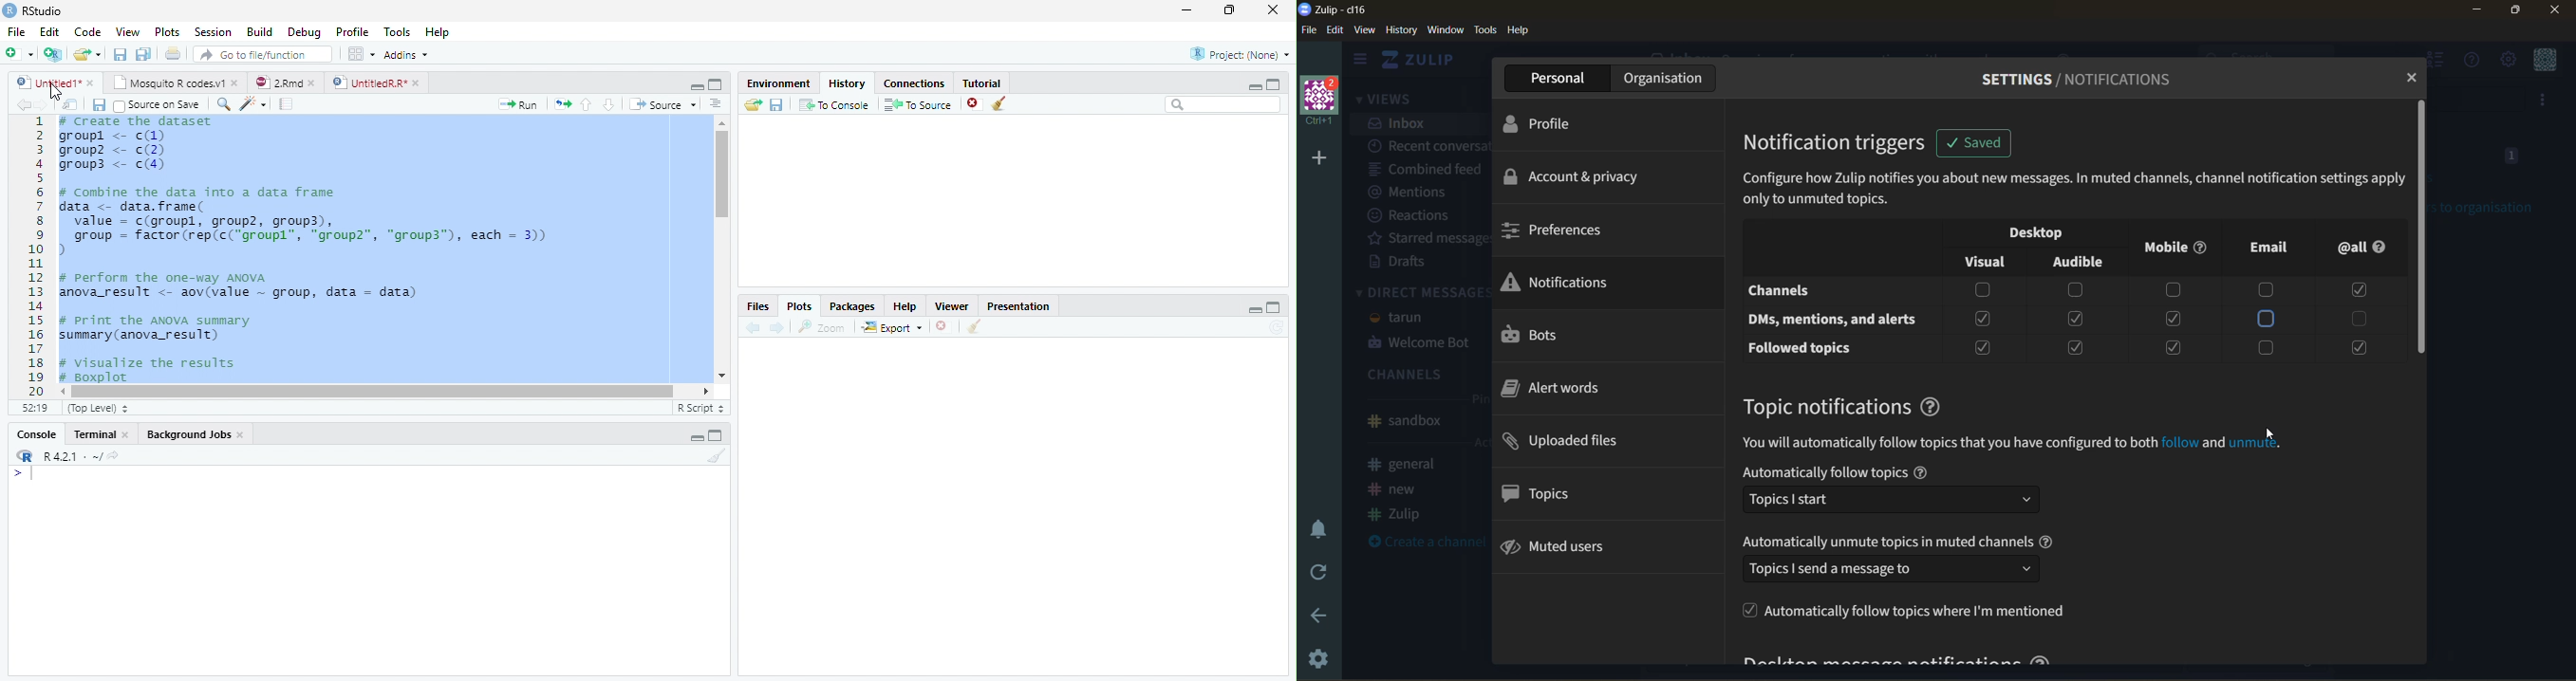 The width and height of the screenshot is (2576, 700). What do you see at coordinates (1661, 79) in the screenshot?
I see `organisation` at bounding box center [1661, 79].